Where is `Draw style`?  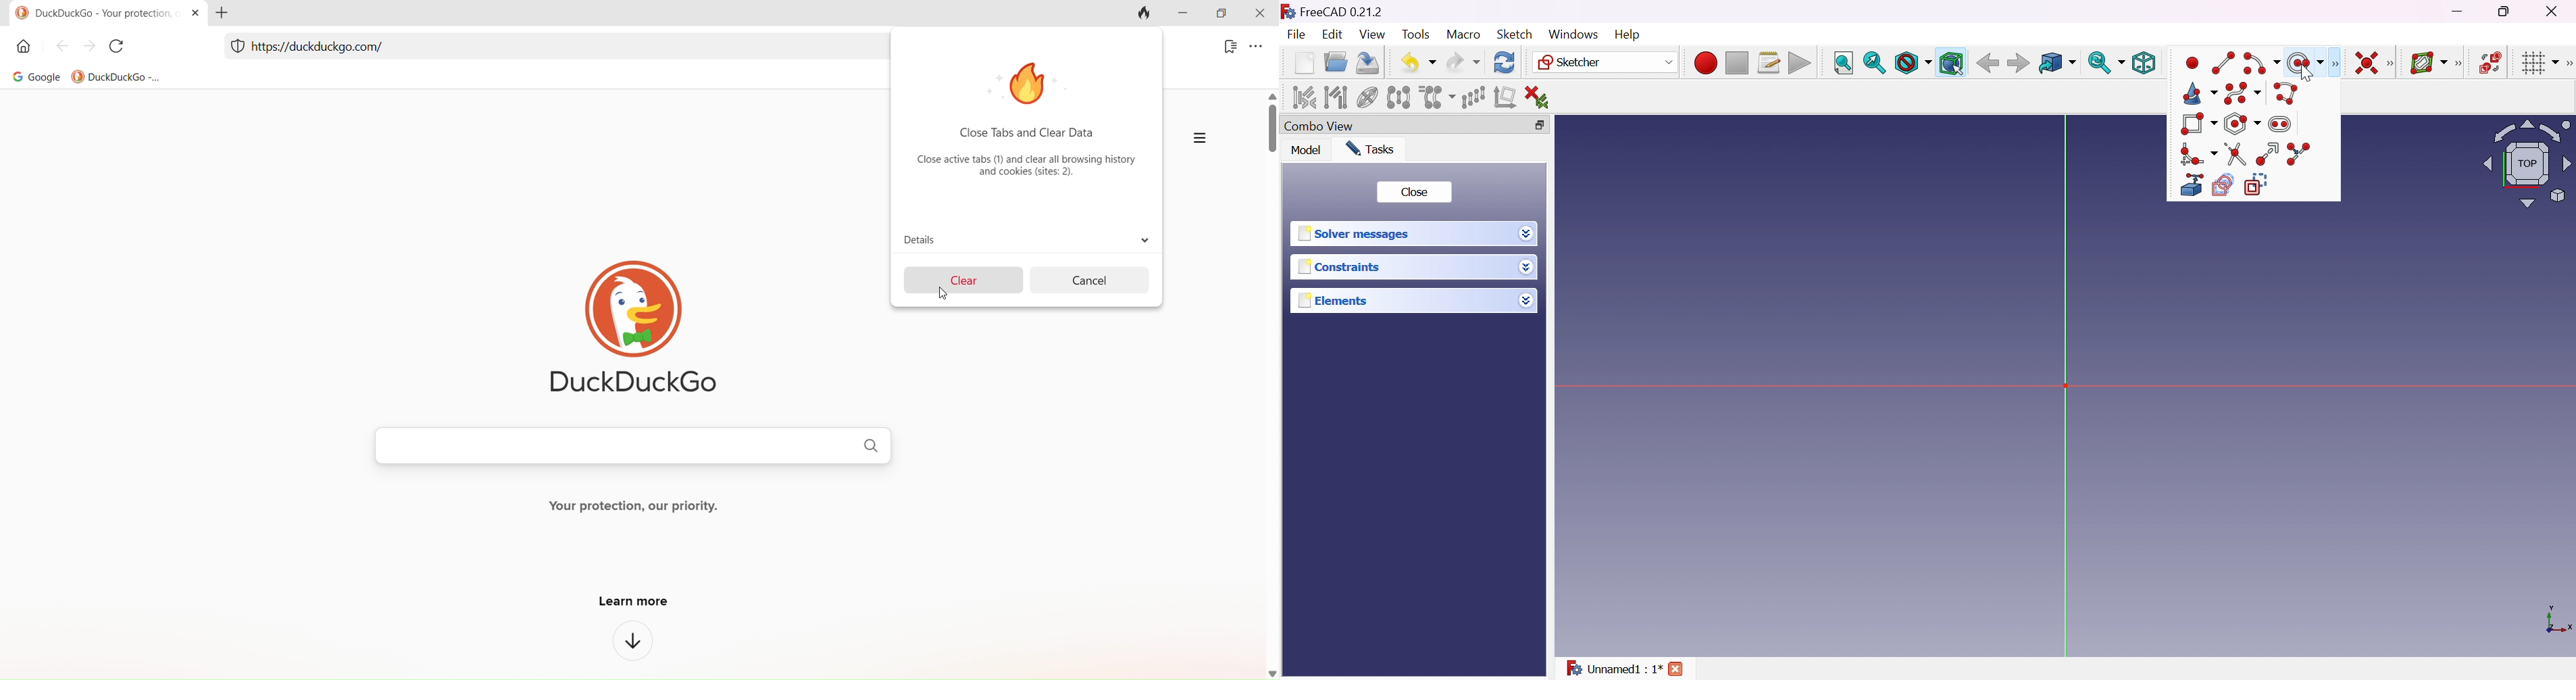 Draw style is located at coordinates (1913, 64).